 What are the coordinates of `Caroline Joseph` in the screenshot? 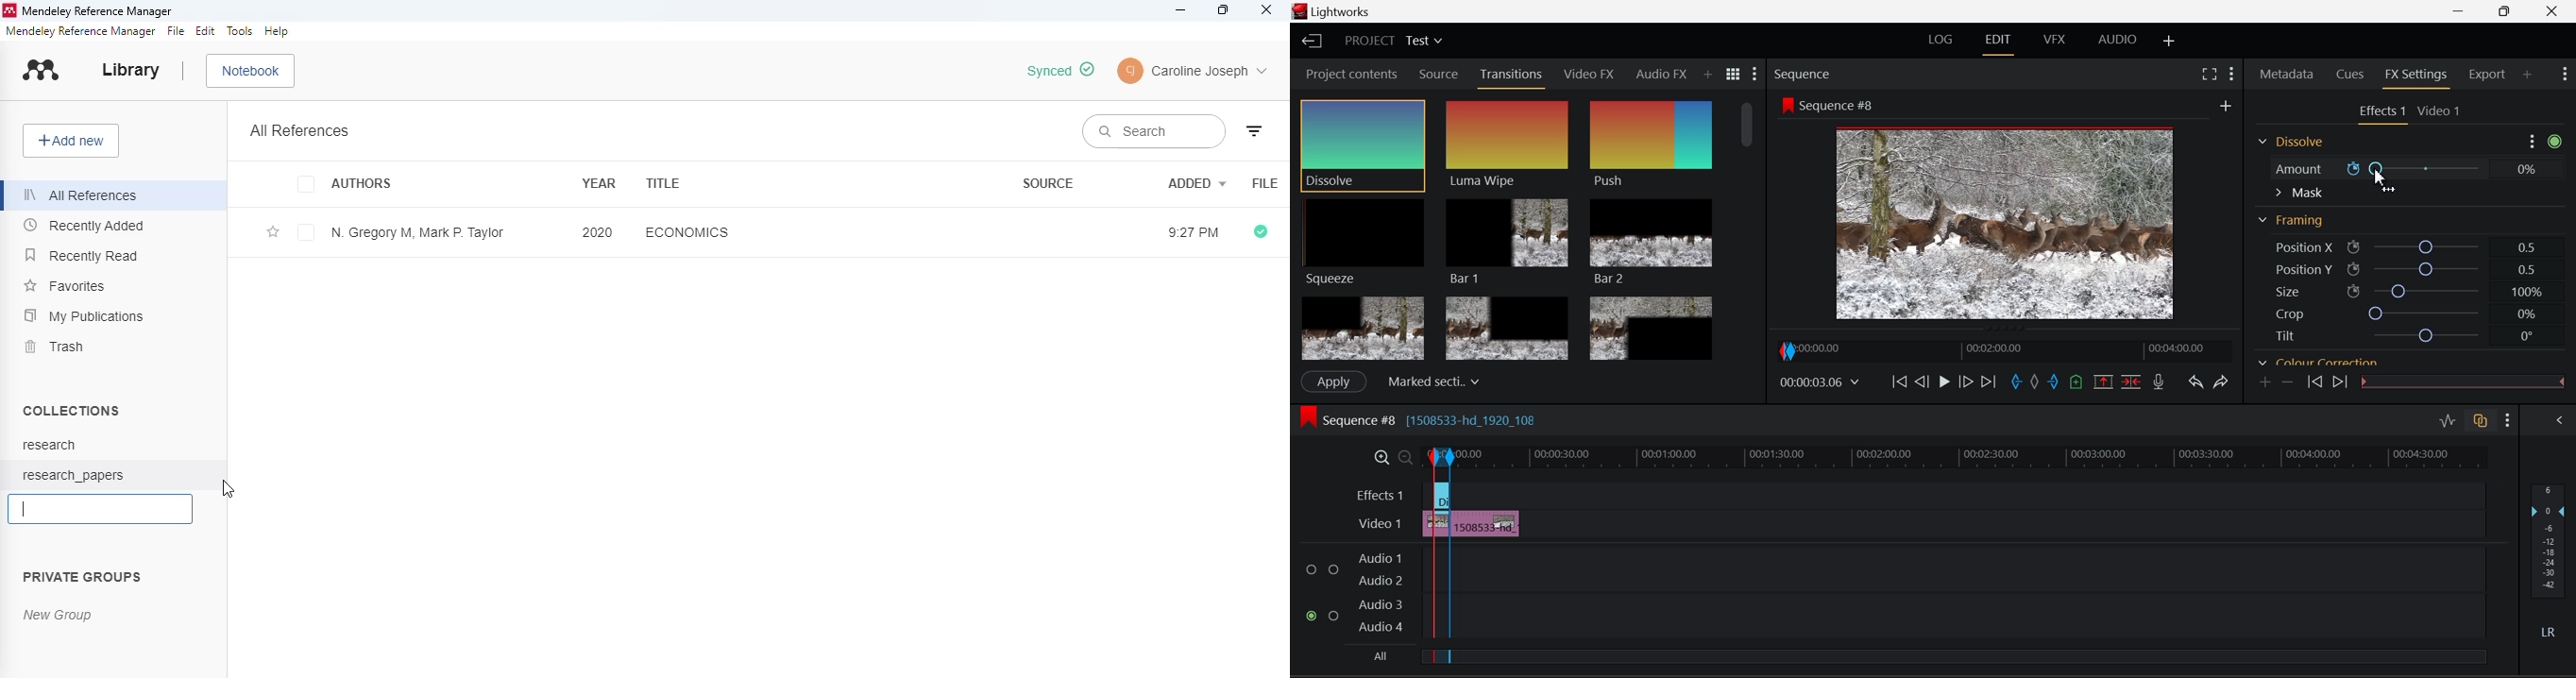 It's located at (1211, 73).